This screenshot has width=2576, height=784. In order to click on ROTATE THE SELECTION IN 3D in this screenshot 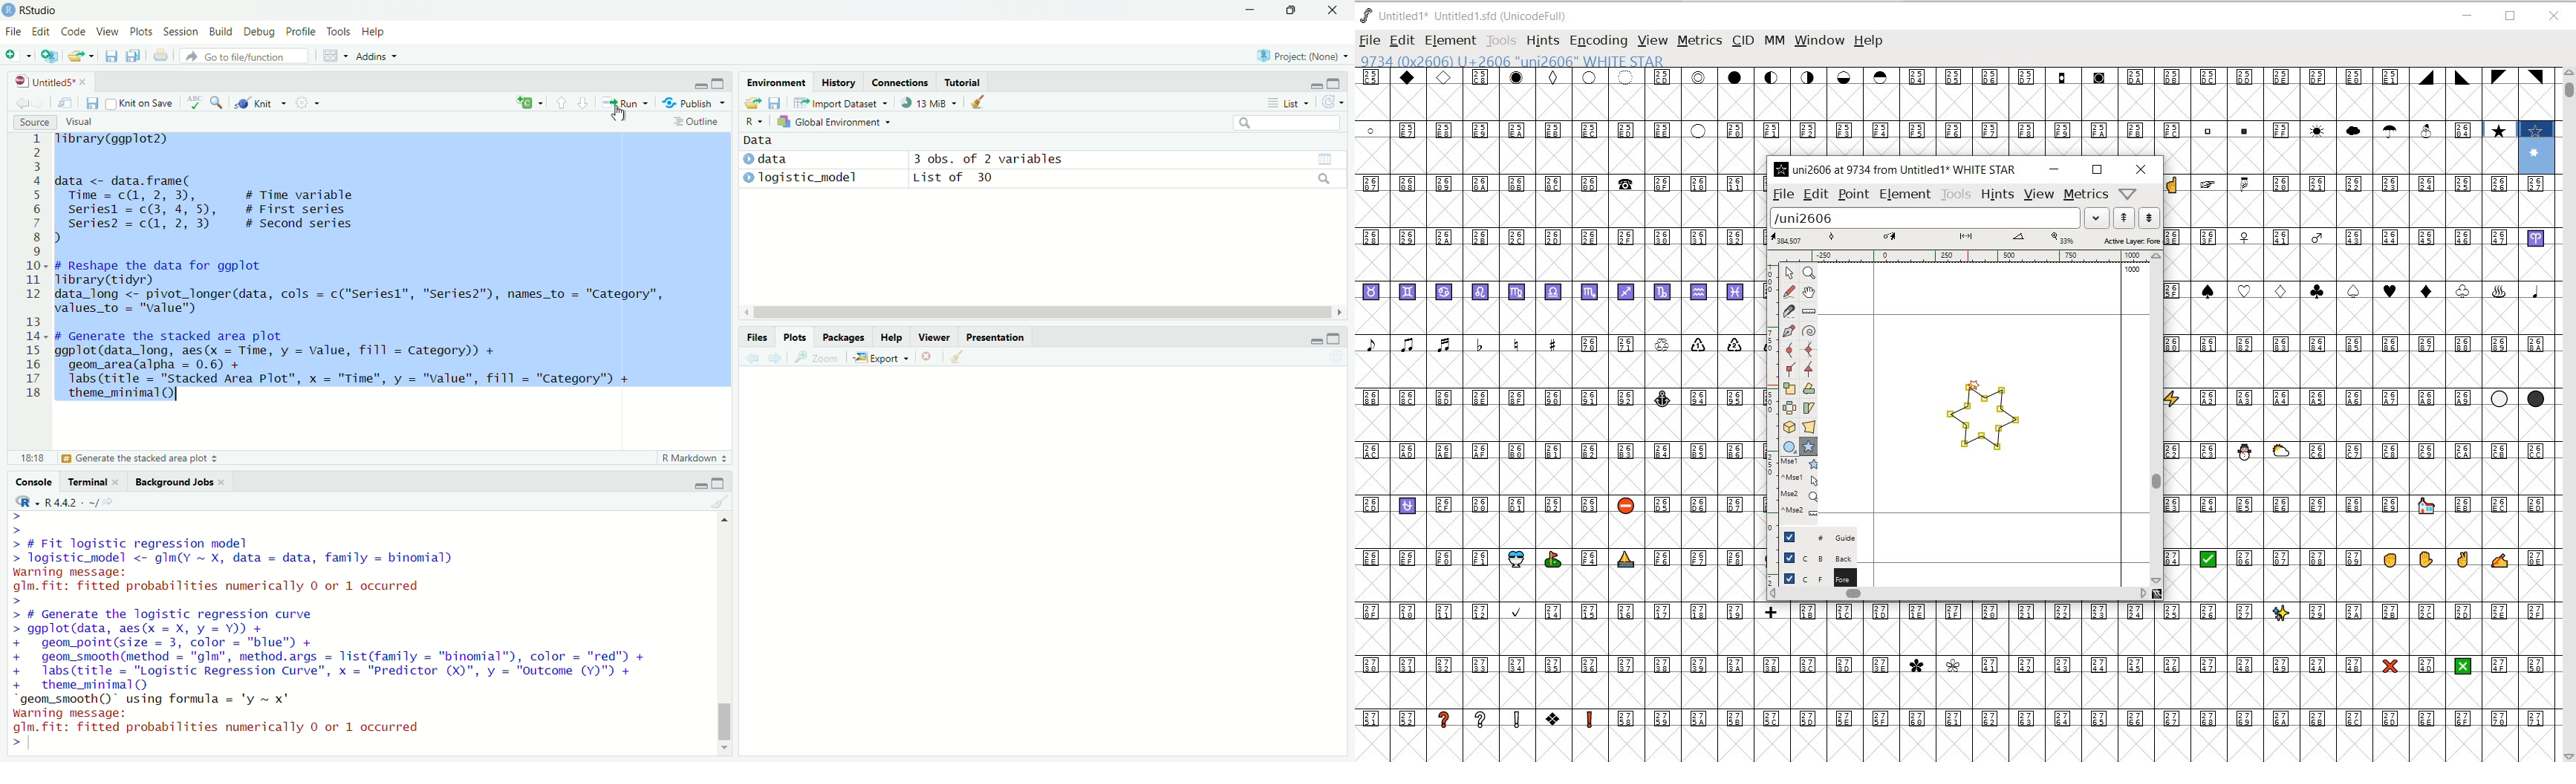, I will do `click(1792, 427)`.